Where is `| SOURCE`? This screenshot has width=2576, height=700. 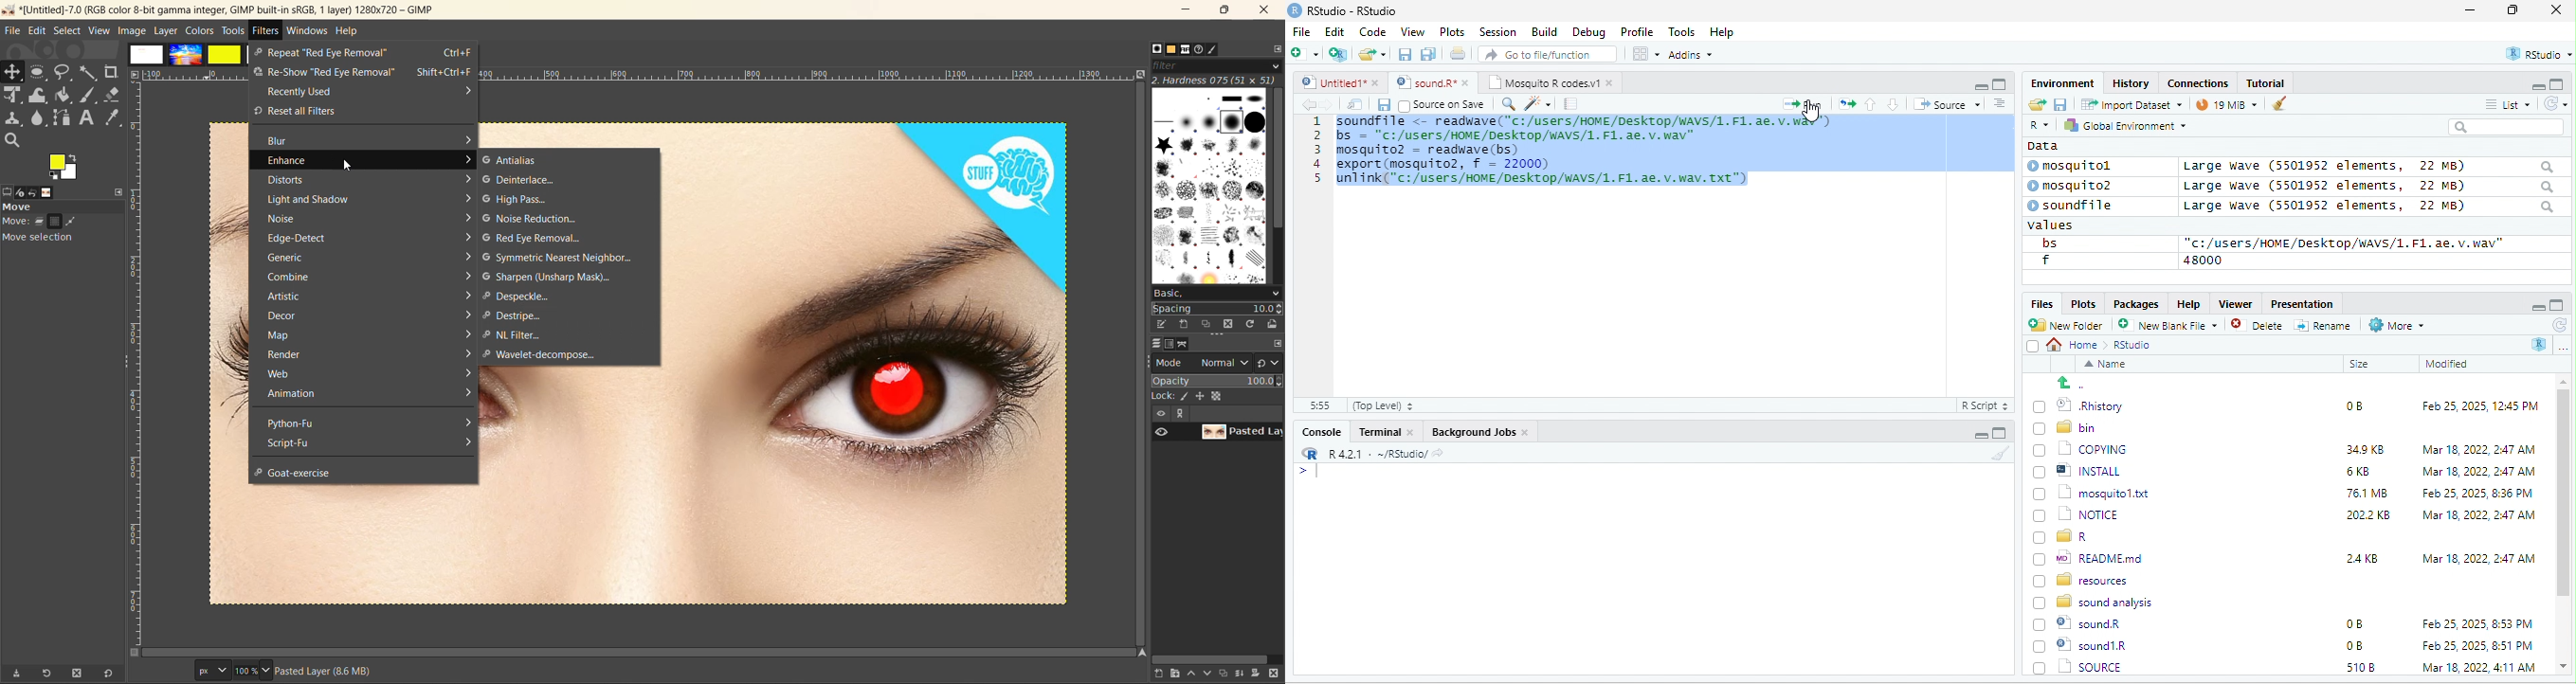 | SOURCE is located at coordinates (2089, 645).